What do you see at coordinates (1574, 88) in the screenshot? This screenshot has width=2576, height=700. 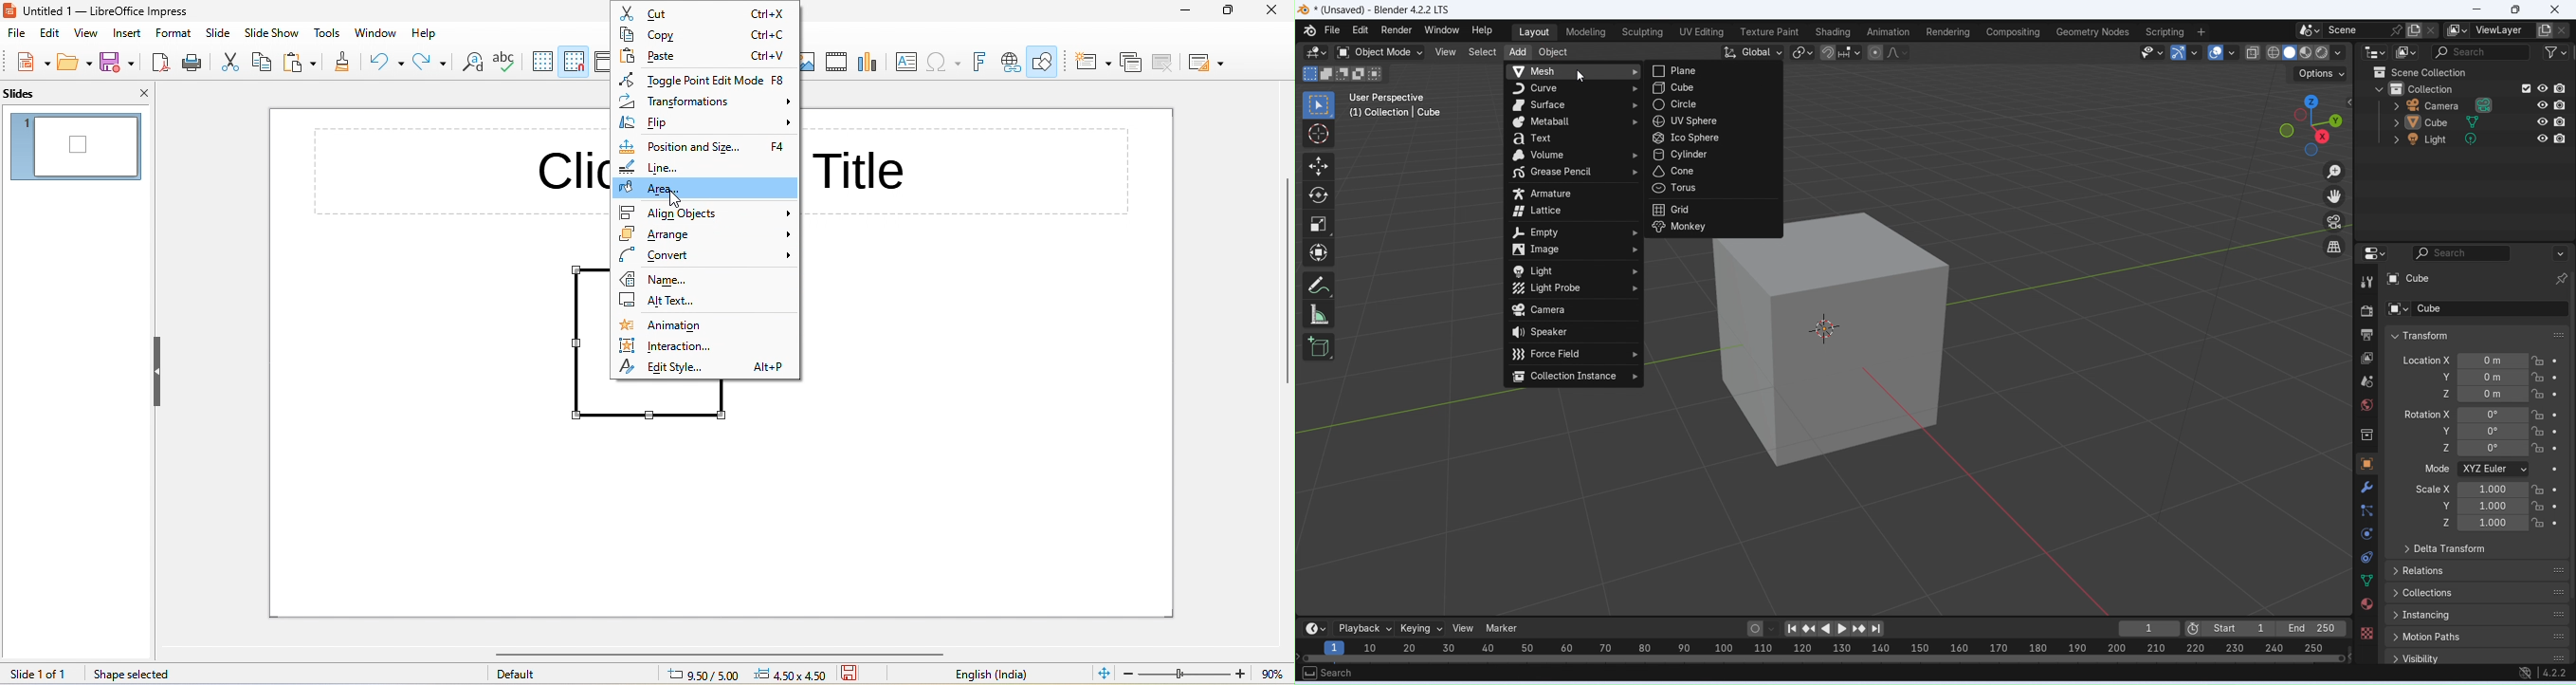 I see `curve` at bounding box center [1574, 88].